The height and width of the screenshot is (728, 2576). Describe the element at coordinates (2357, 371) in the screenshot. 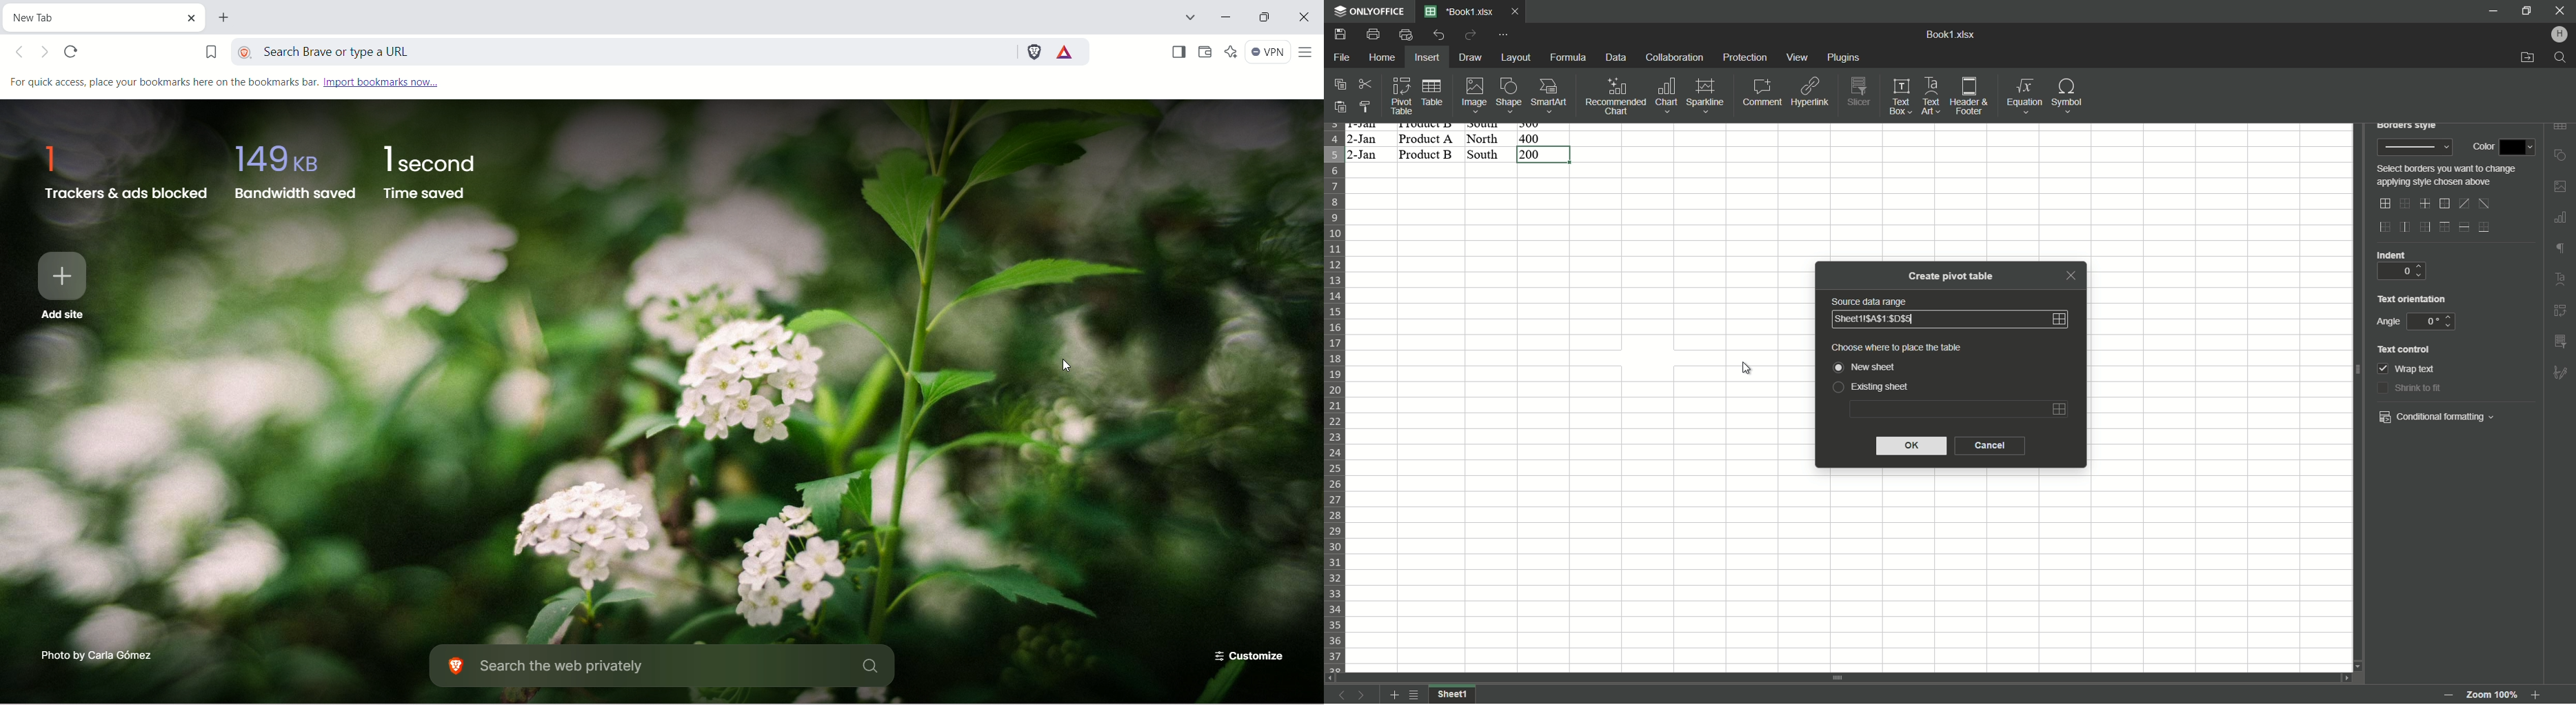

I see `scroll bar` at that location.